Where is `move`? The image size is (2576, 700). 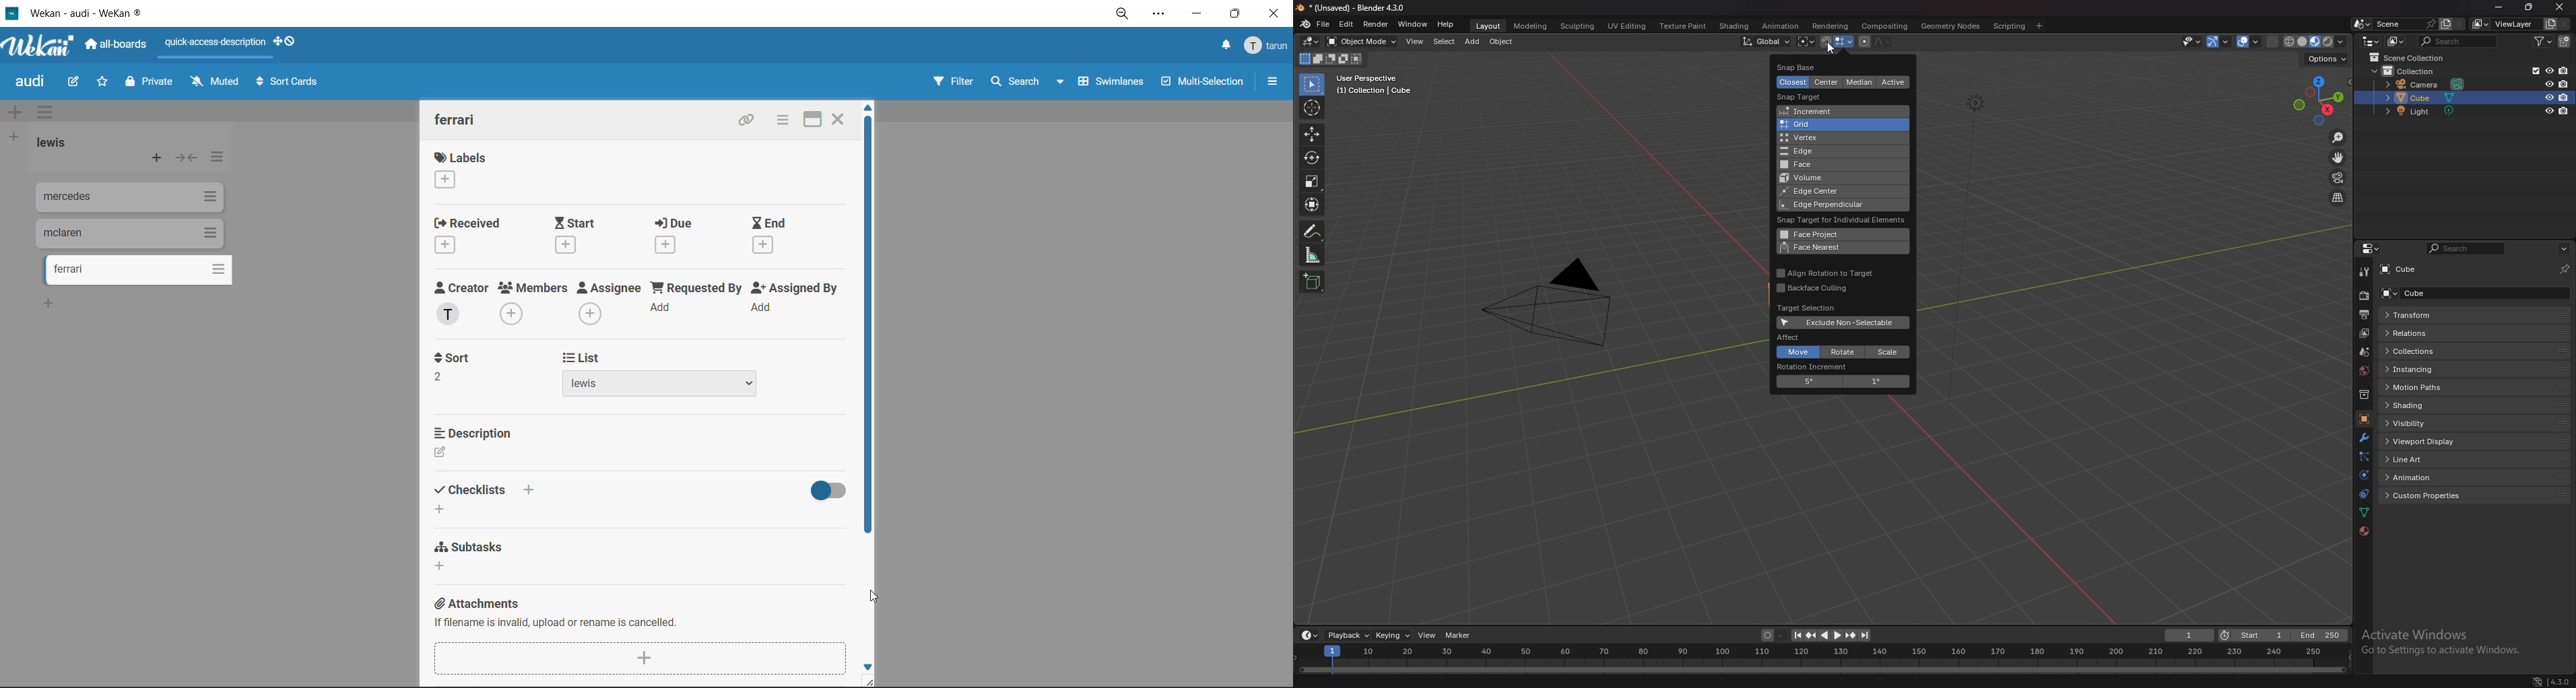 move is located at coordinates (1312, 134).